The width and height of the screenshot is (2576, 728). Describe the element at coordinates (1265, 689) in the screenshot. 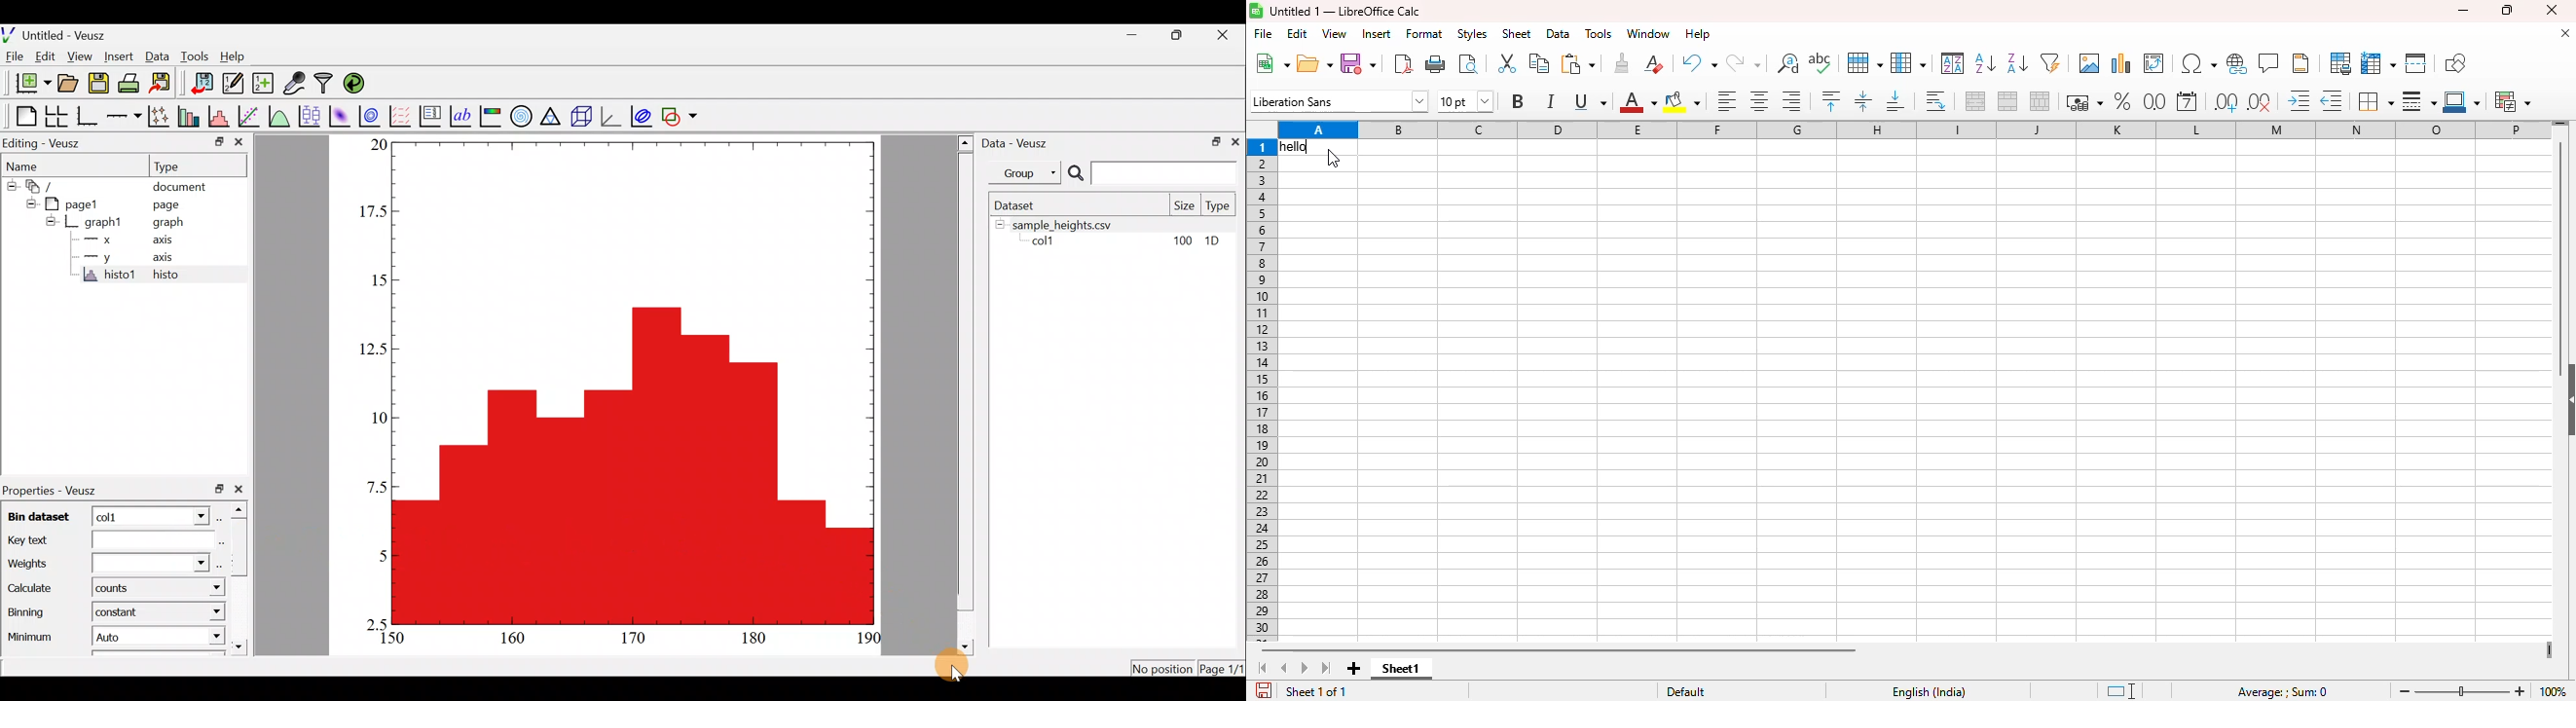

I see `click to save the document` at that location.